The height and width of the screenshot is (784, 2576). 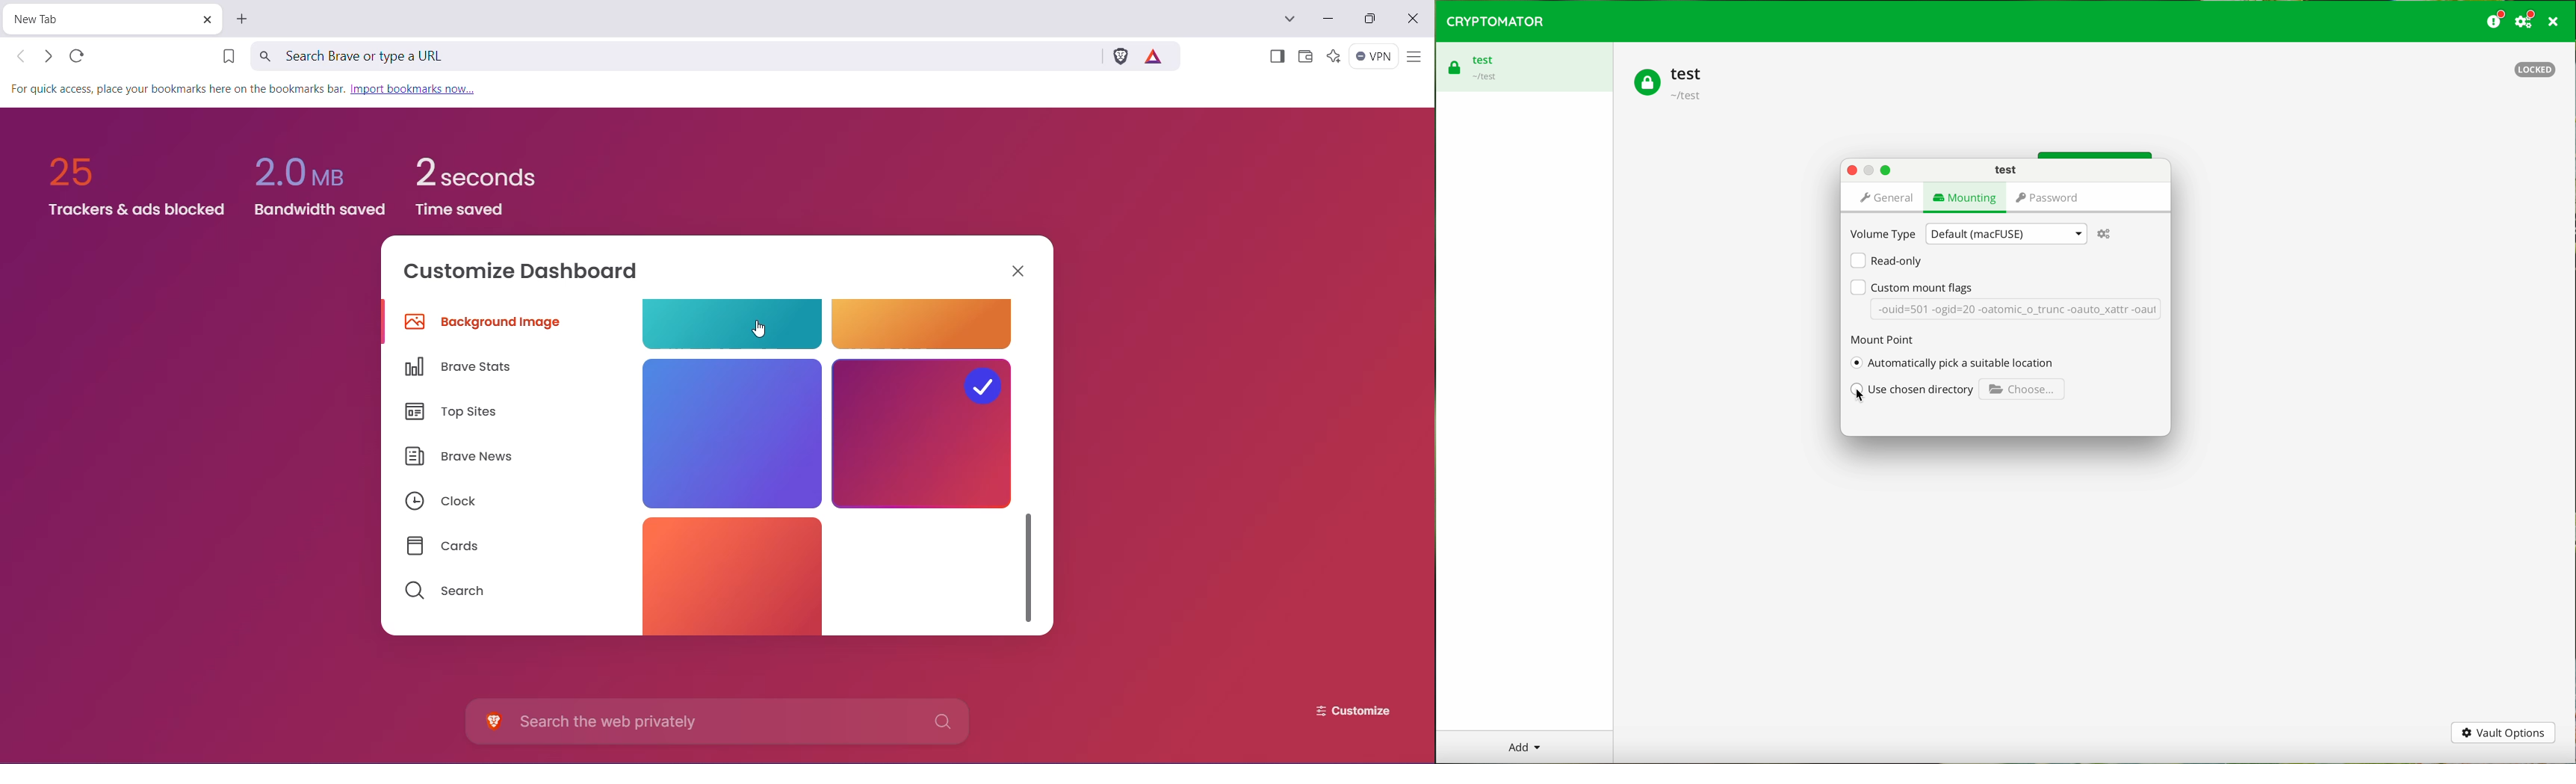 What do you see at coordinates (760, 329) in the screenshot?
I see `cursor` at bounding box center [760, 329].